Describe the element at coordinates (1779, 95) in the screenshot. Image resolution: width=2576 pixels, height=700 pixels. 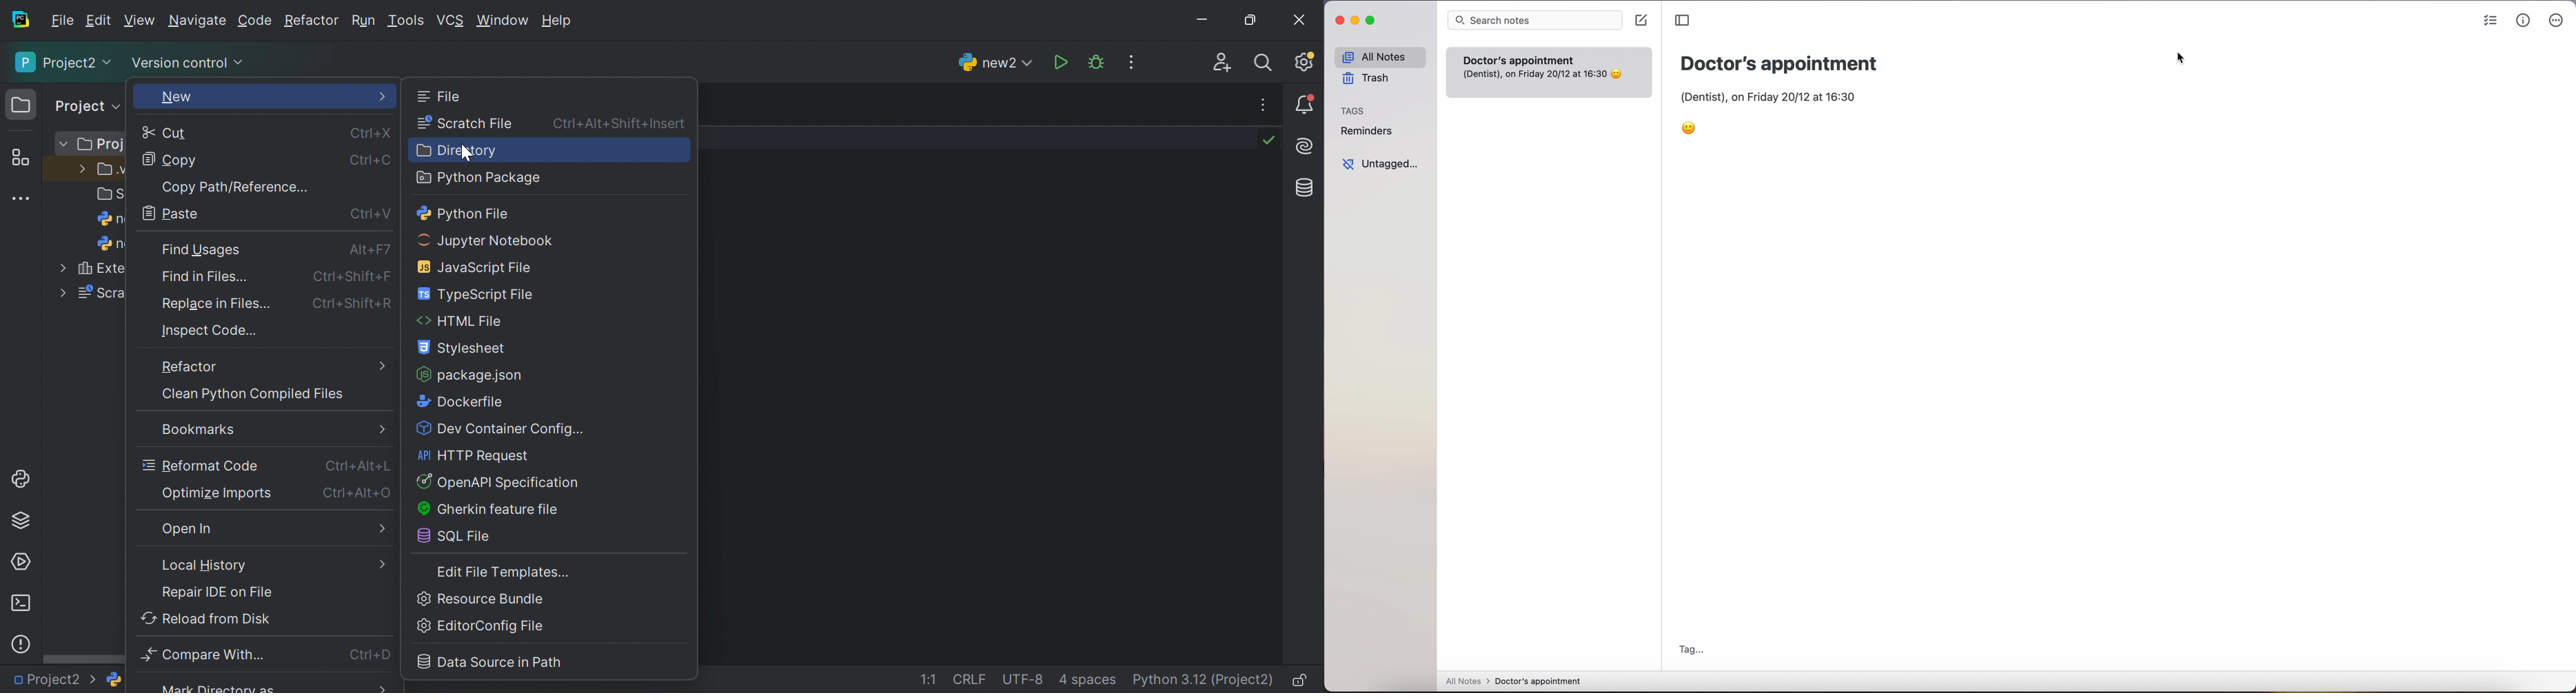
I see `(Dentist), on Friday 20/12 at 16:30` at that location.